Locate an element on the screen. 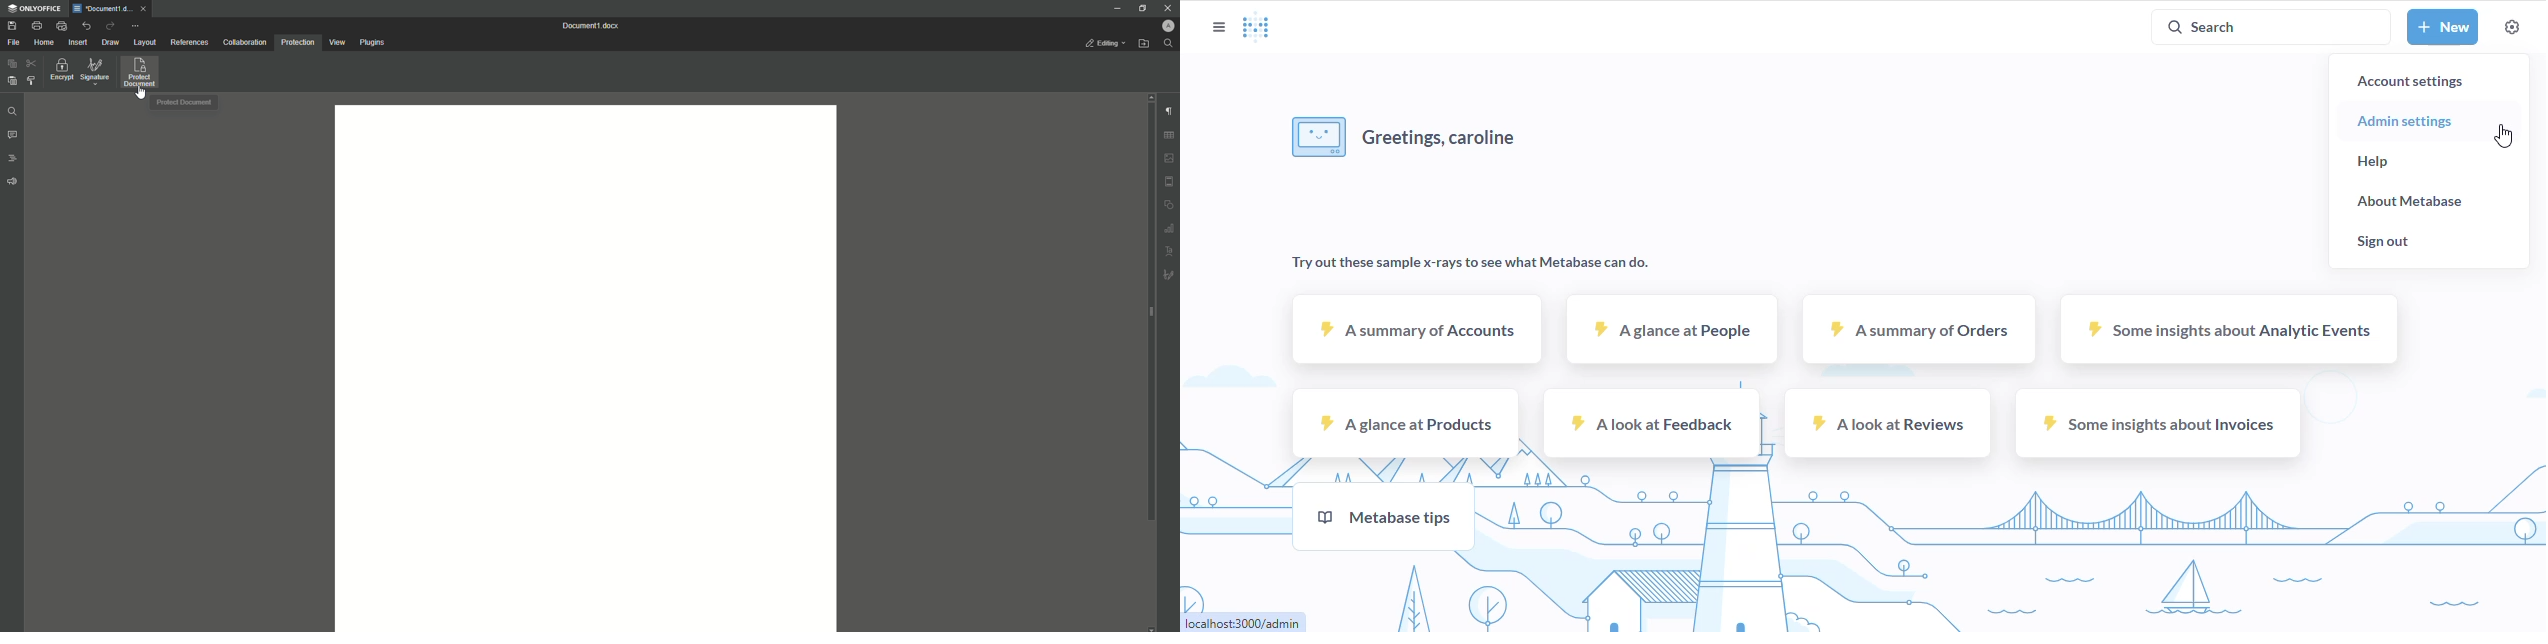  Signature is located at coordinates (95, 72).